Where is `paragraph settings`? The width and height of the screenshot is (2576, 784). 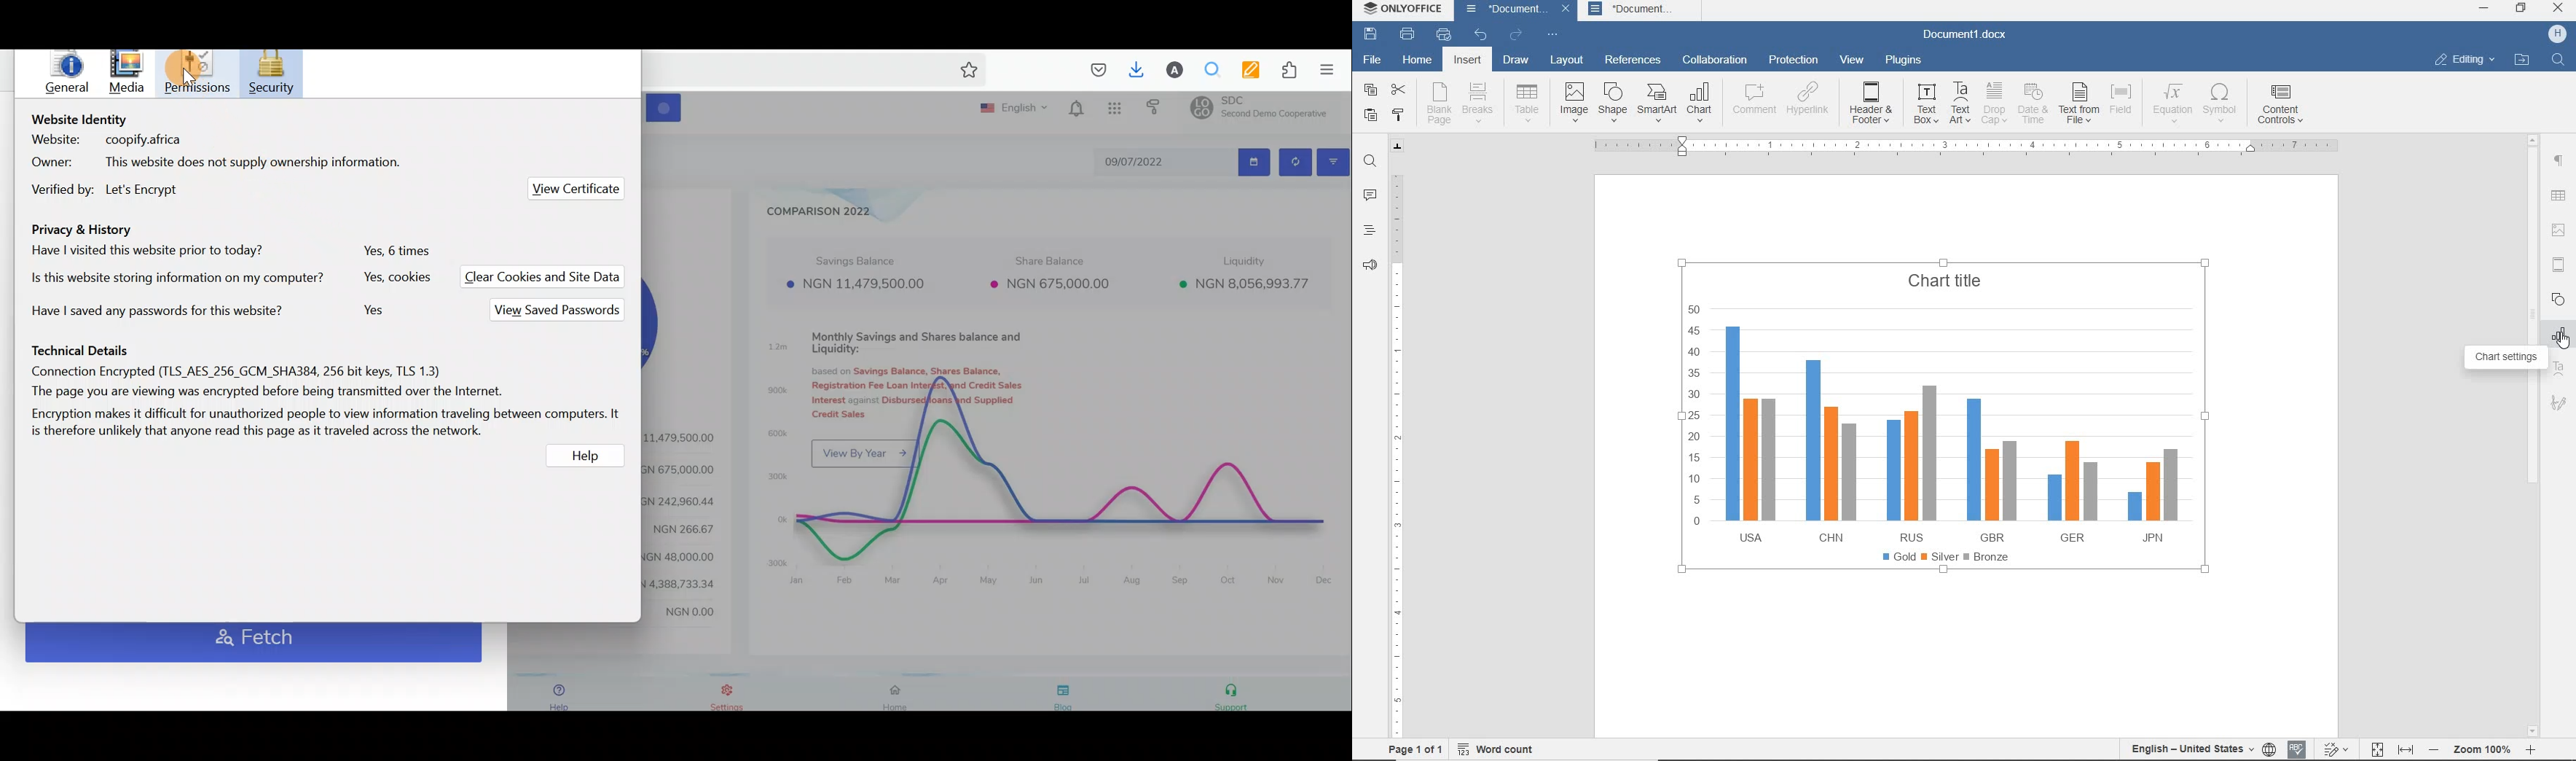
paragraph settings is located at coordinates (2559, 160).